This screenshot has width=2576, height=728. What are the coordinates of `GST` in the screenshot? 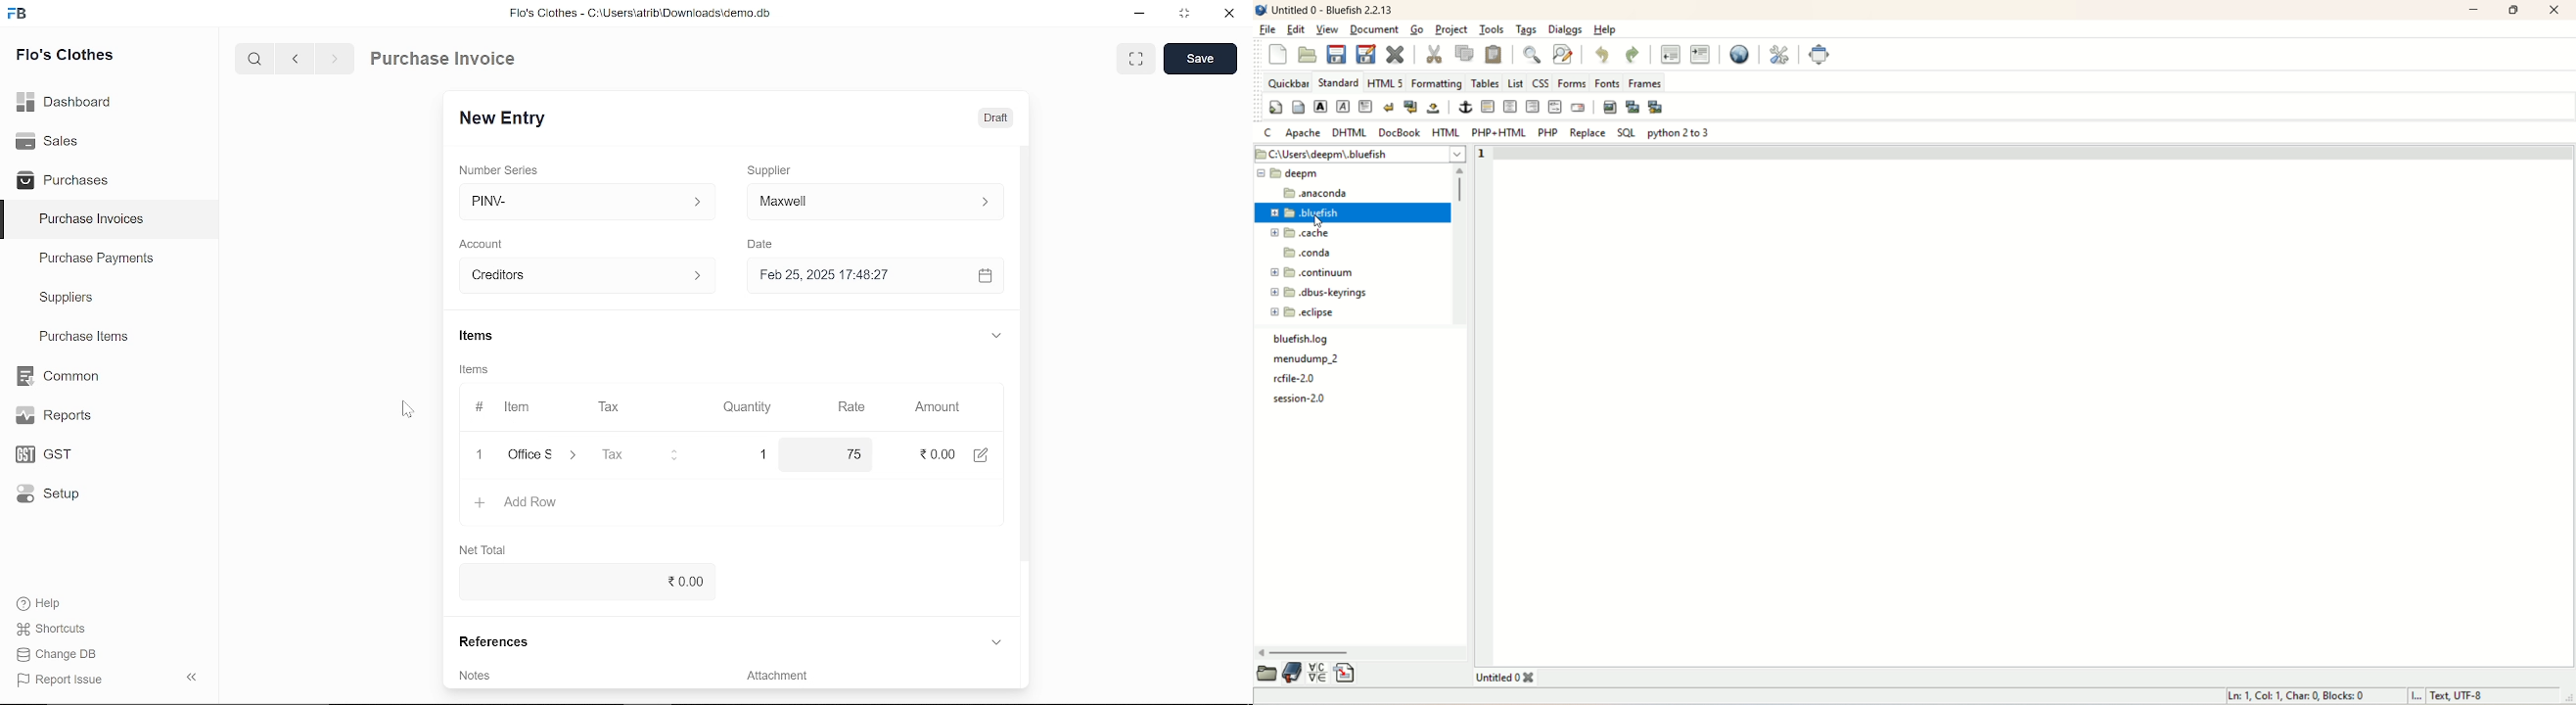 It's located at (37, 455).